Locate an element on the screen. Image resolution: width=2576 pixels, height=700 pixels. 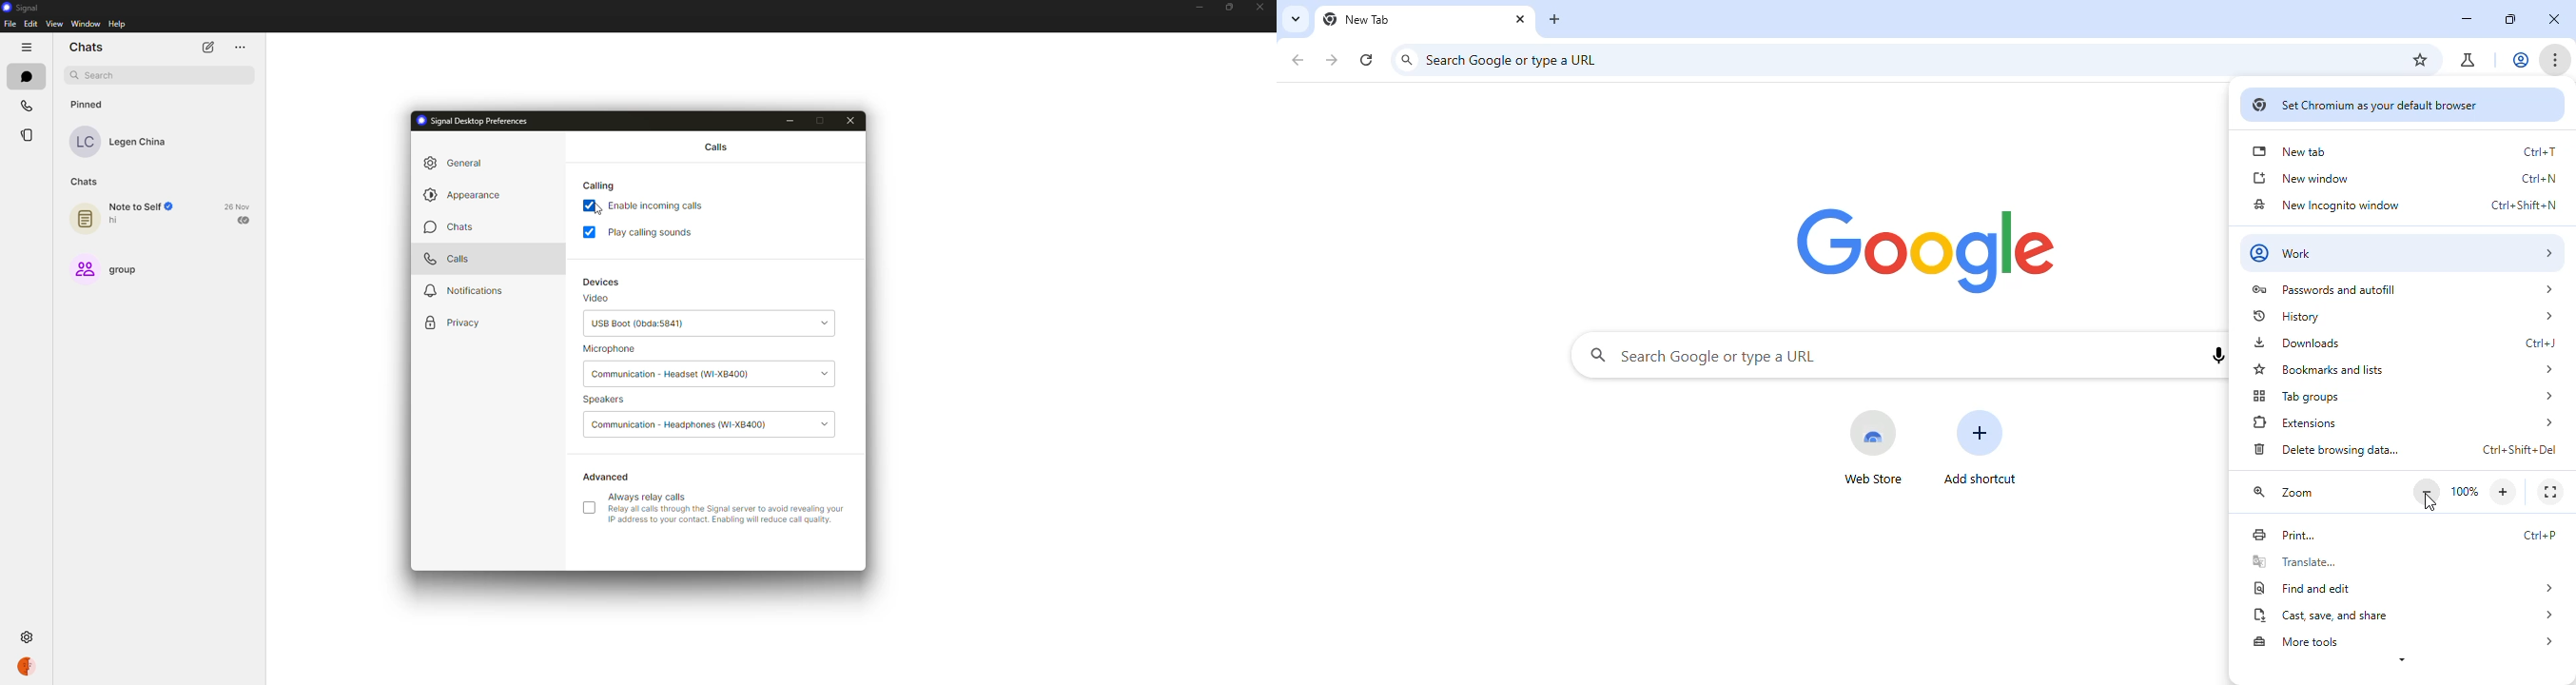
drop is located at coordinates (825, 422).